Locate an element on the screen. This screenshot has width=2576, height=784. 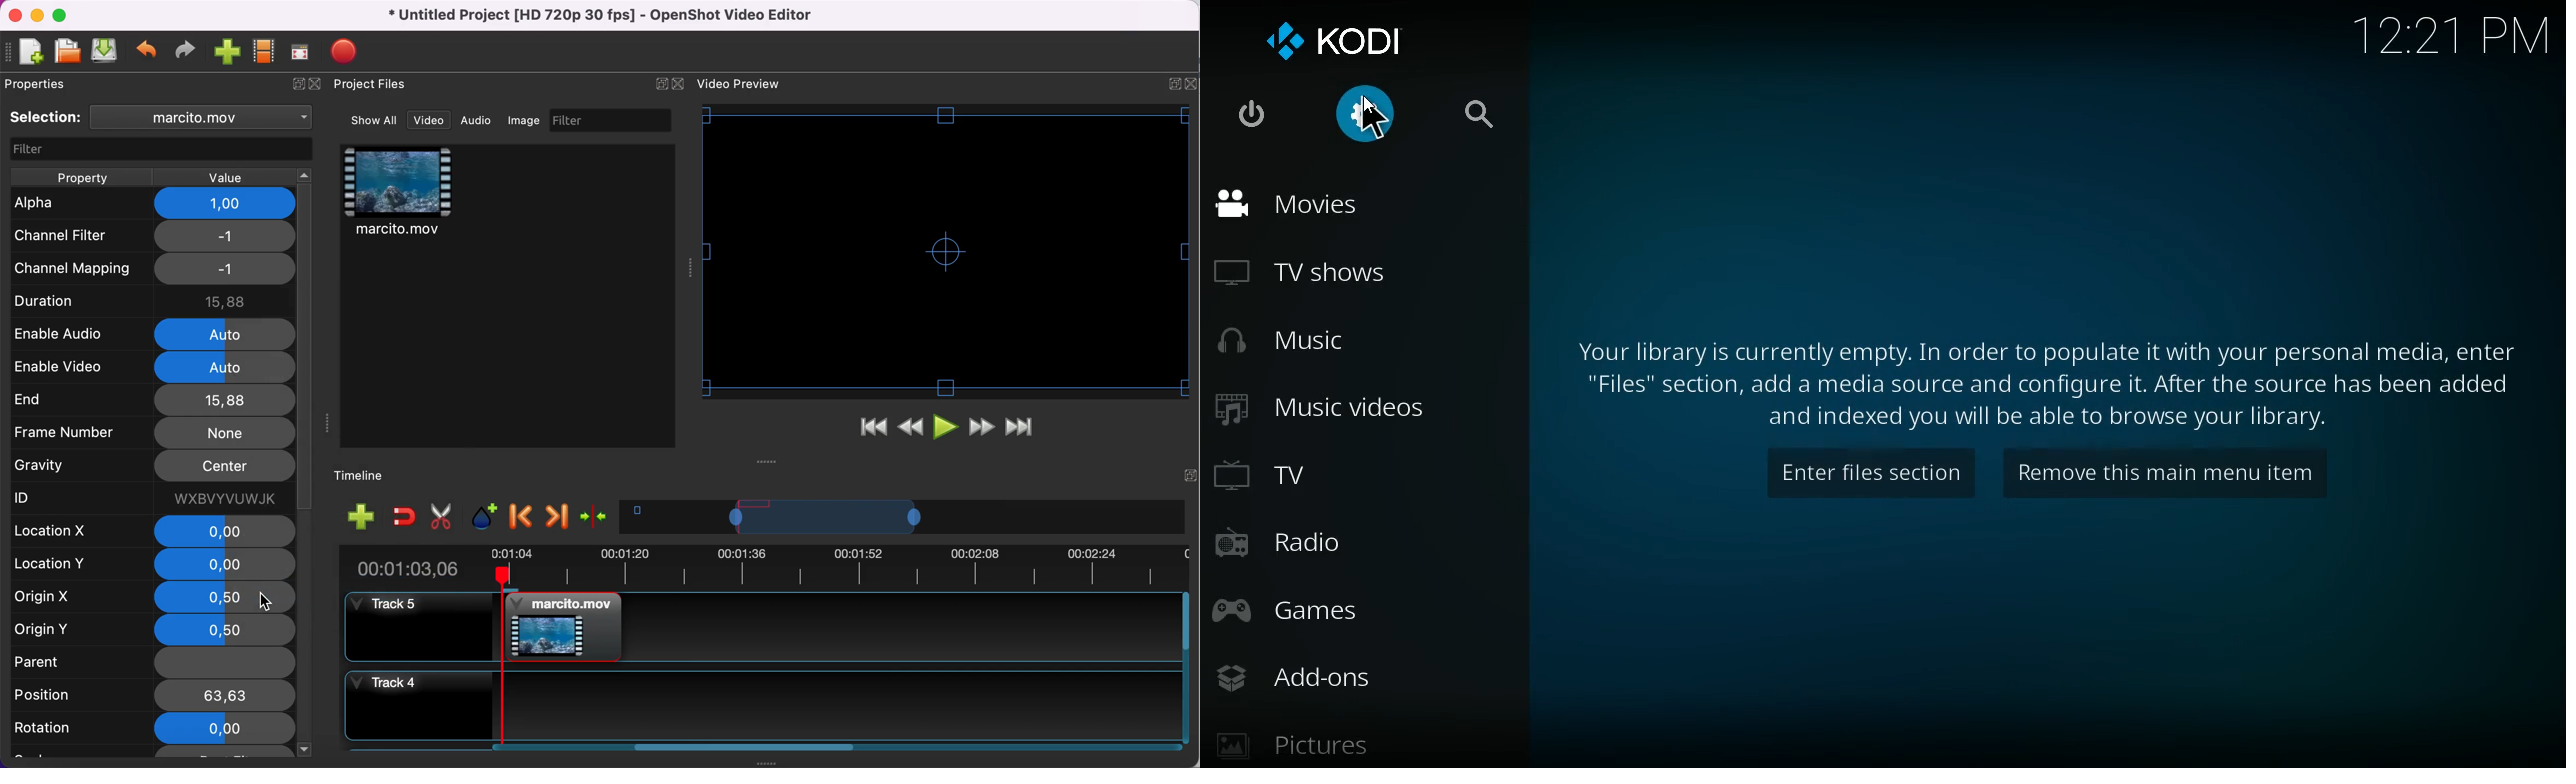
parent none is located at coordinates (150, 664).